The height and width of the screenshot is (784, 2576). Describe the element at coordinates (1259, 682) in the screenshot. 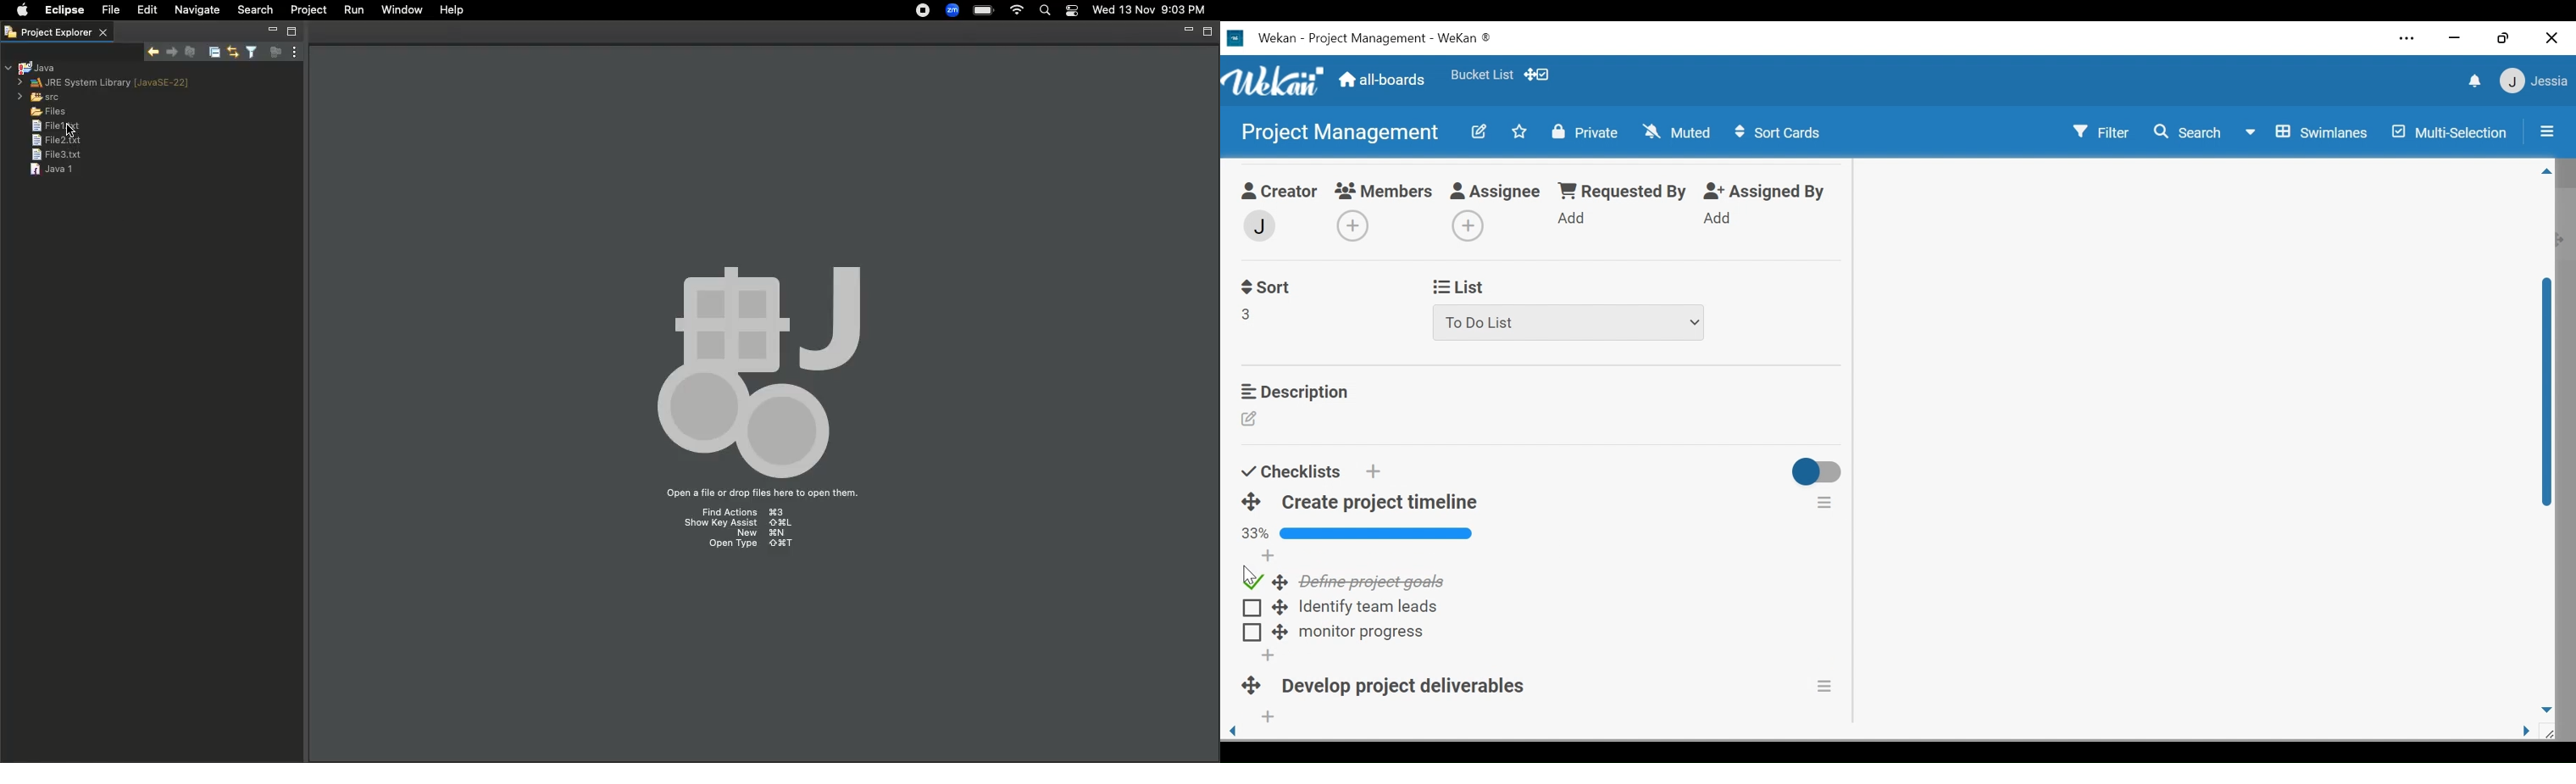

I see `Desktop drag handles` at that location.